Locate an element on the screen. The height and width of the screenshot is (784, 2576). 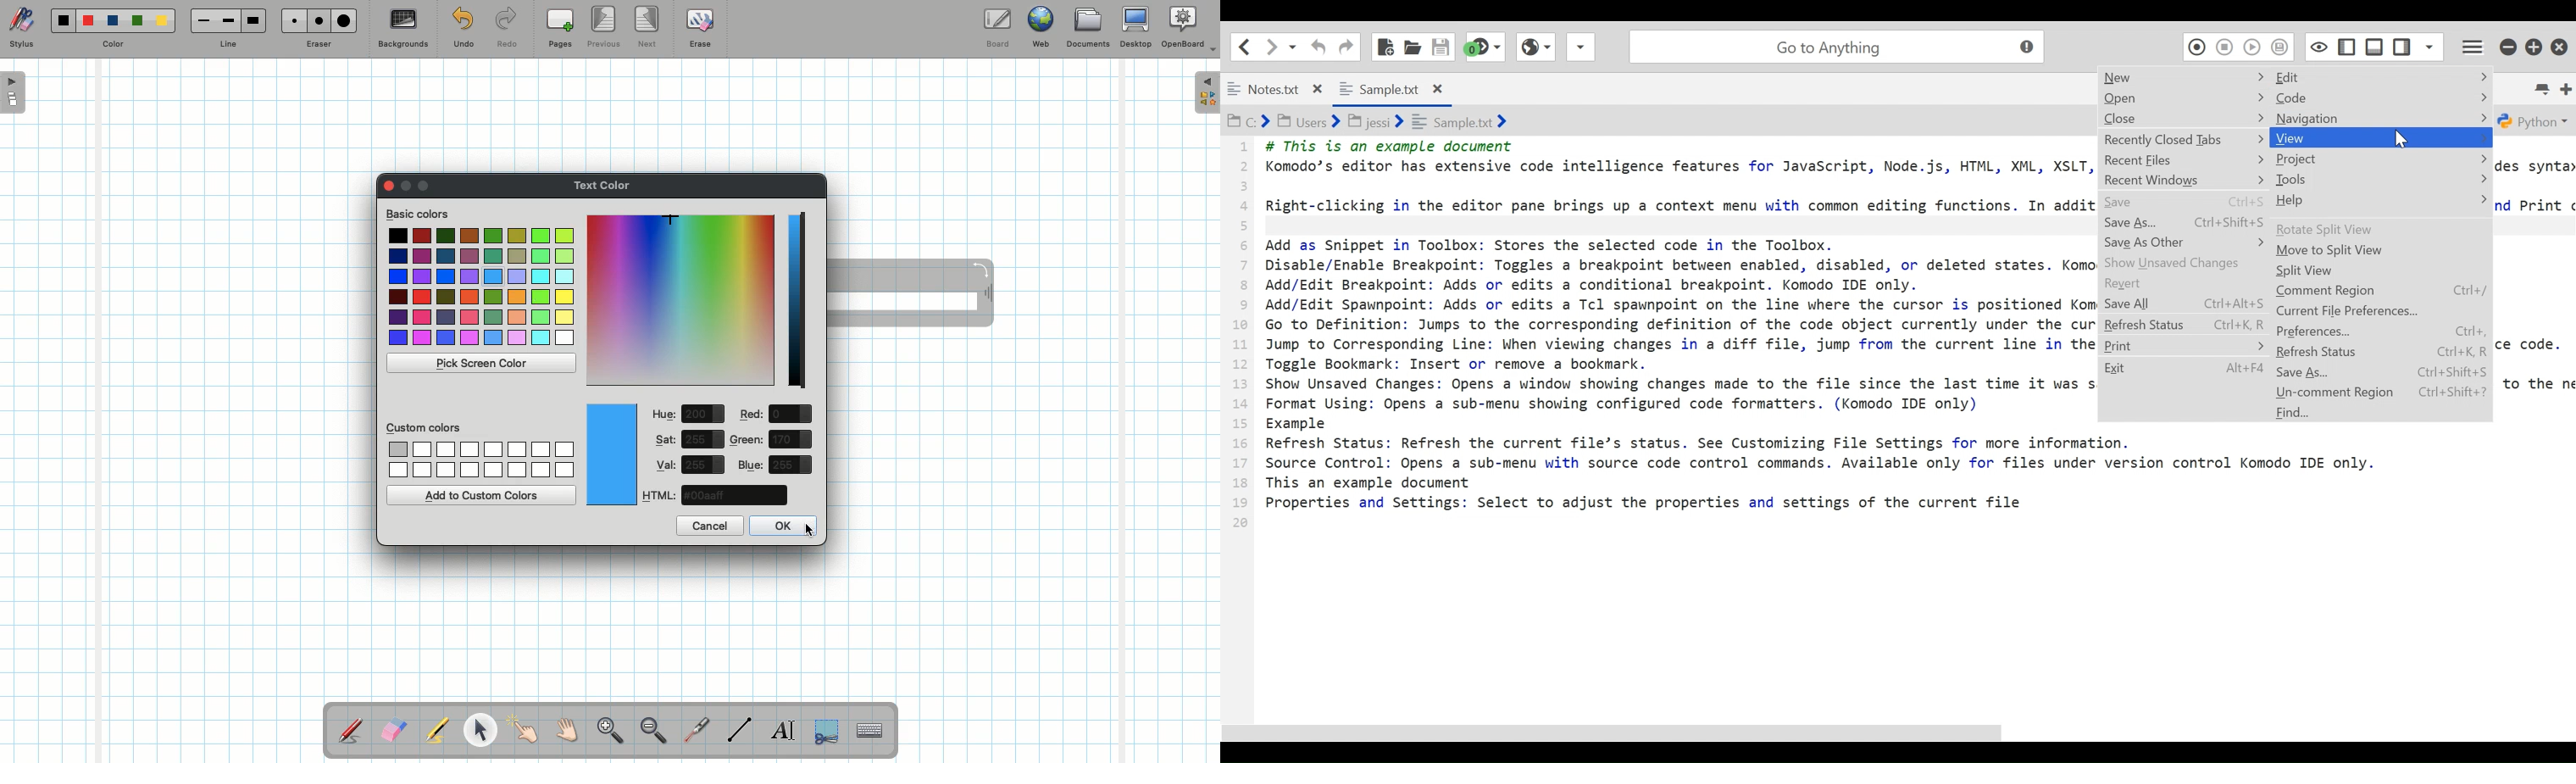
Medium line is located at coordinates (228, 20).